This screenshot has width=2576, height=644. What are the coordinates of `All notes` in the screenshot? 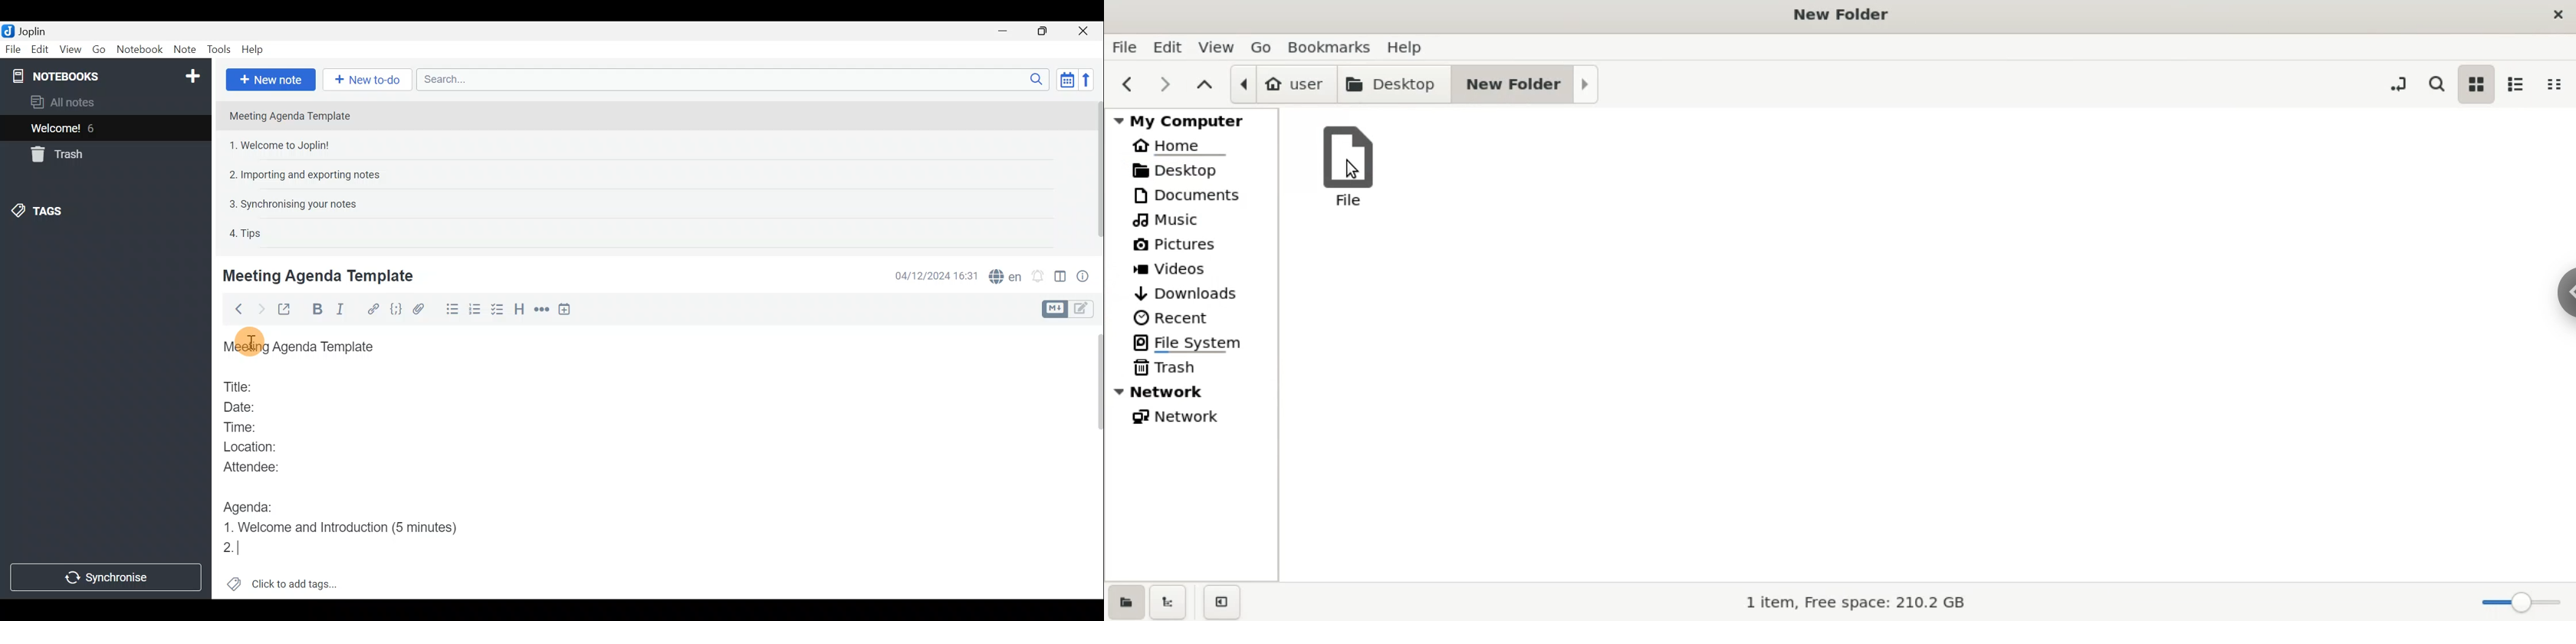 It's located at (82, 102).